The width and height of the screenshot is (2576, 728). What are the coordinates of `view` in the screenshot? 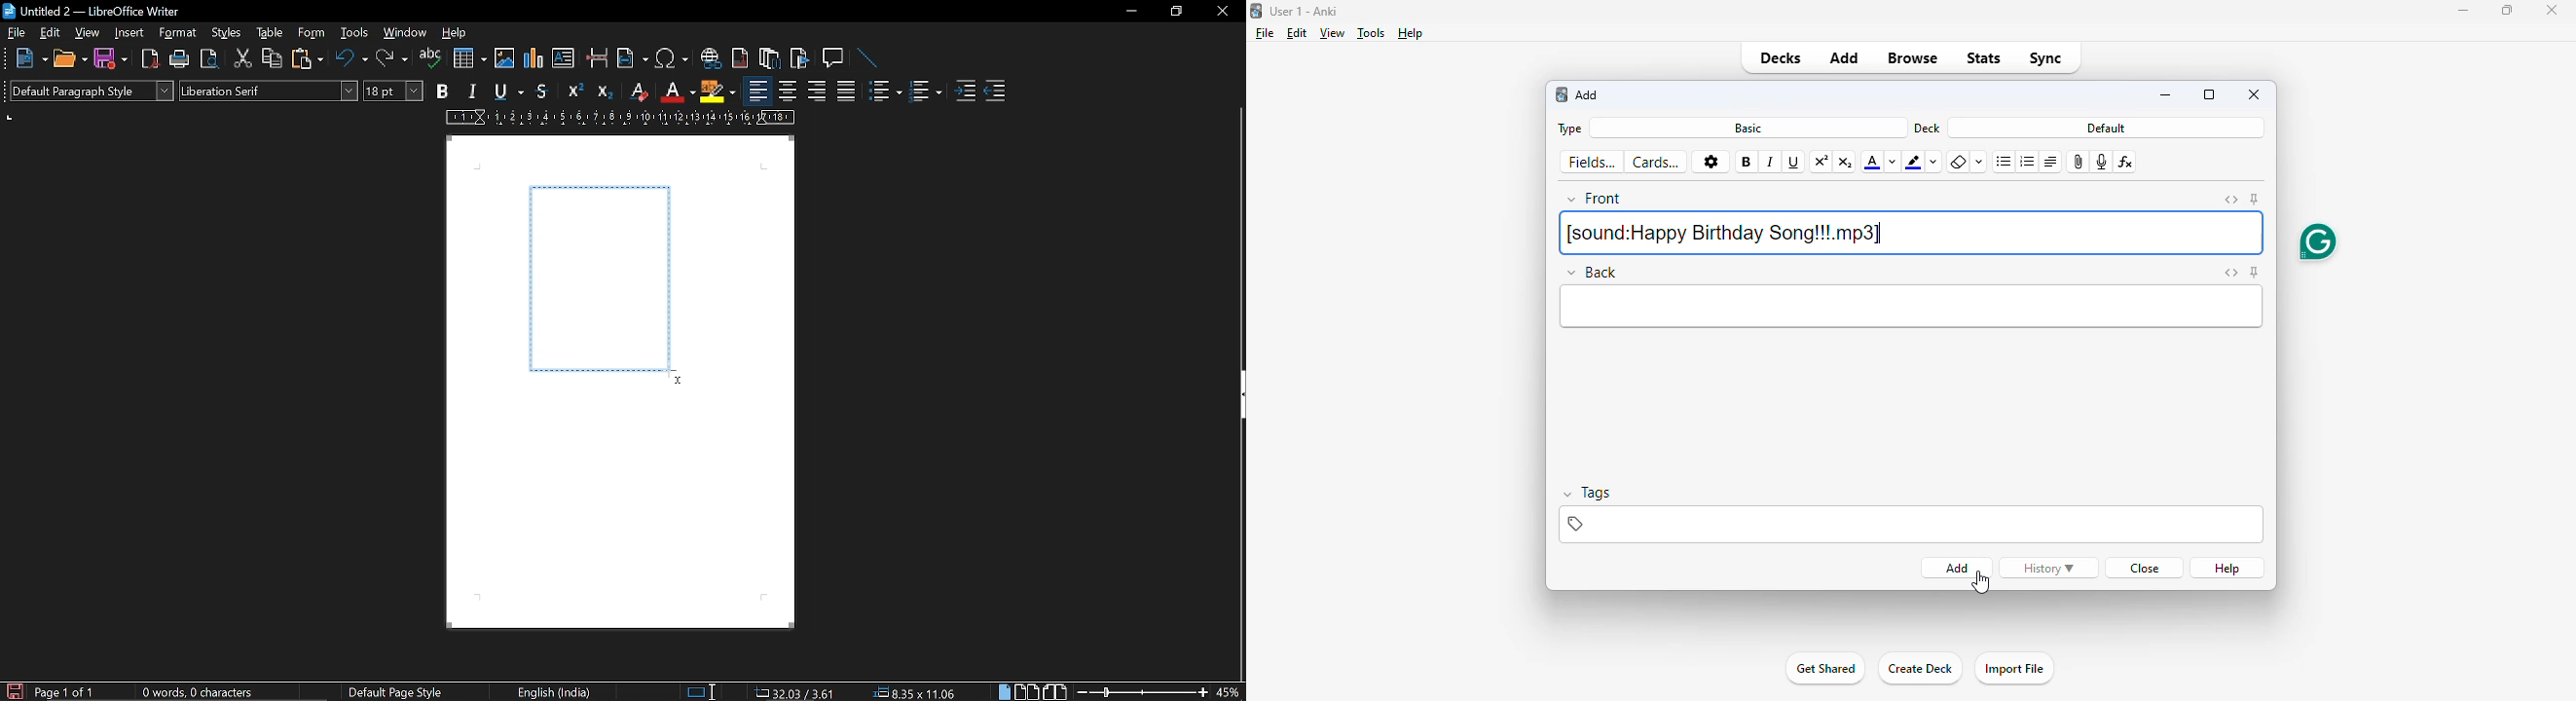 It's located at (88, 33).